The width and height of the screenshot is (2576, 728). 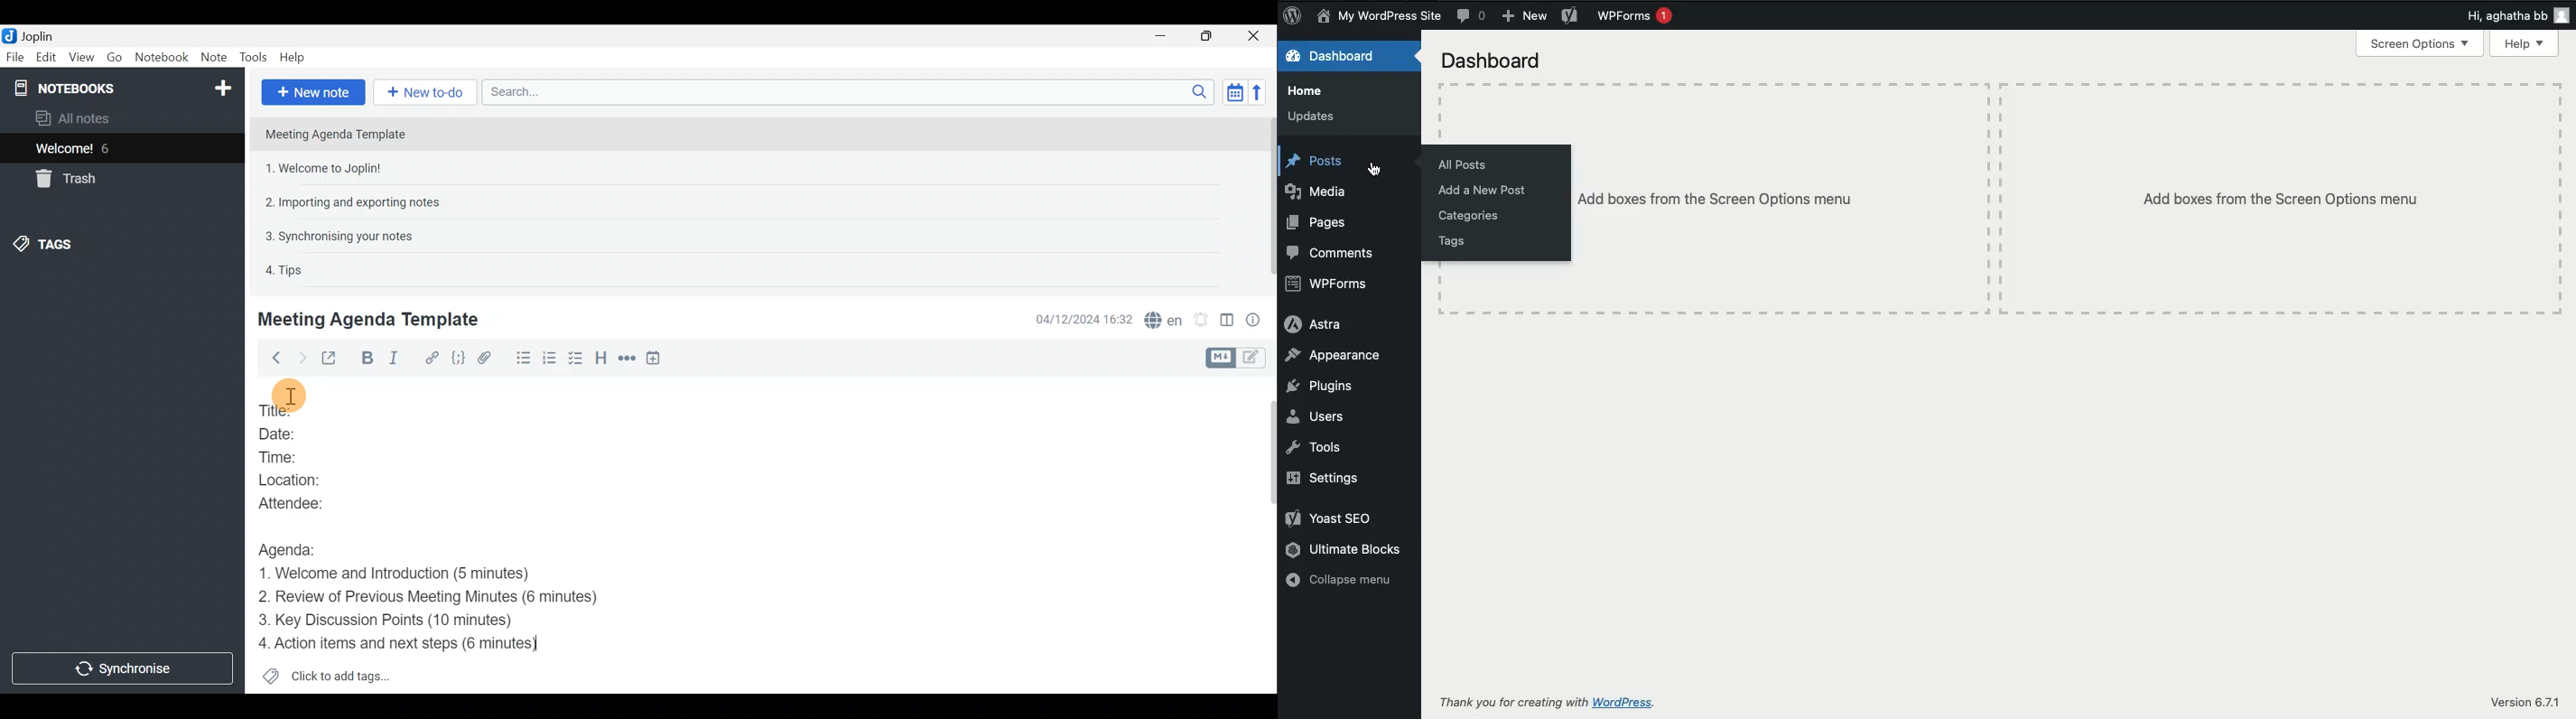 What do you see at coordinates (296, 548) in the screenshot?
I see `Agenda:` at bounding box center [296, 548].